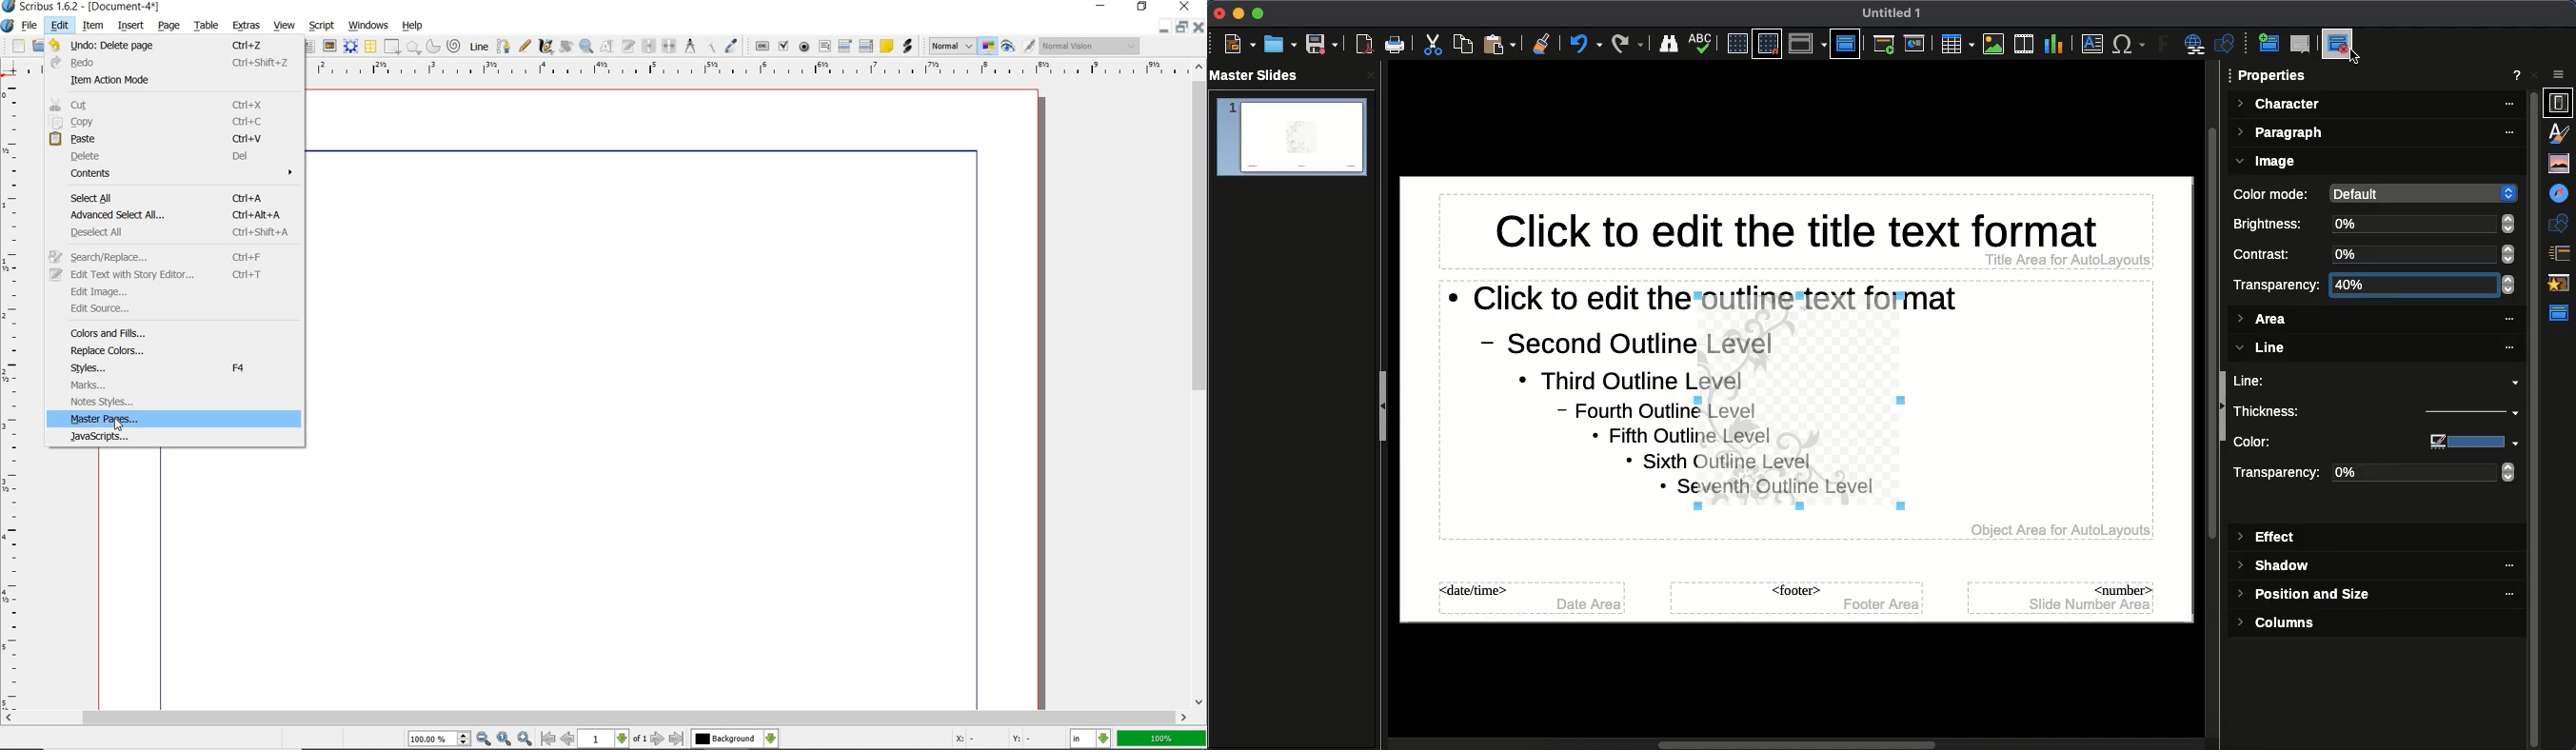  I want to click on 0%, so click(2424, 254).